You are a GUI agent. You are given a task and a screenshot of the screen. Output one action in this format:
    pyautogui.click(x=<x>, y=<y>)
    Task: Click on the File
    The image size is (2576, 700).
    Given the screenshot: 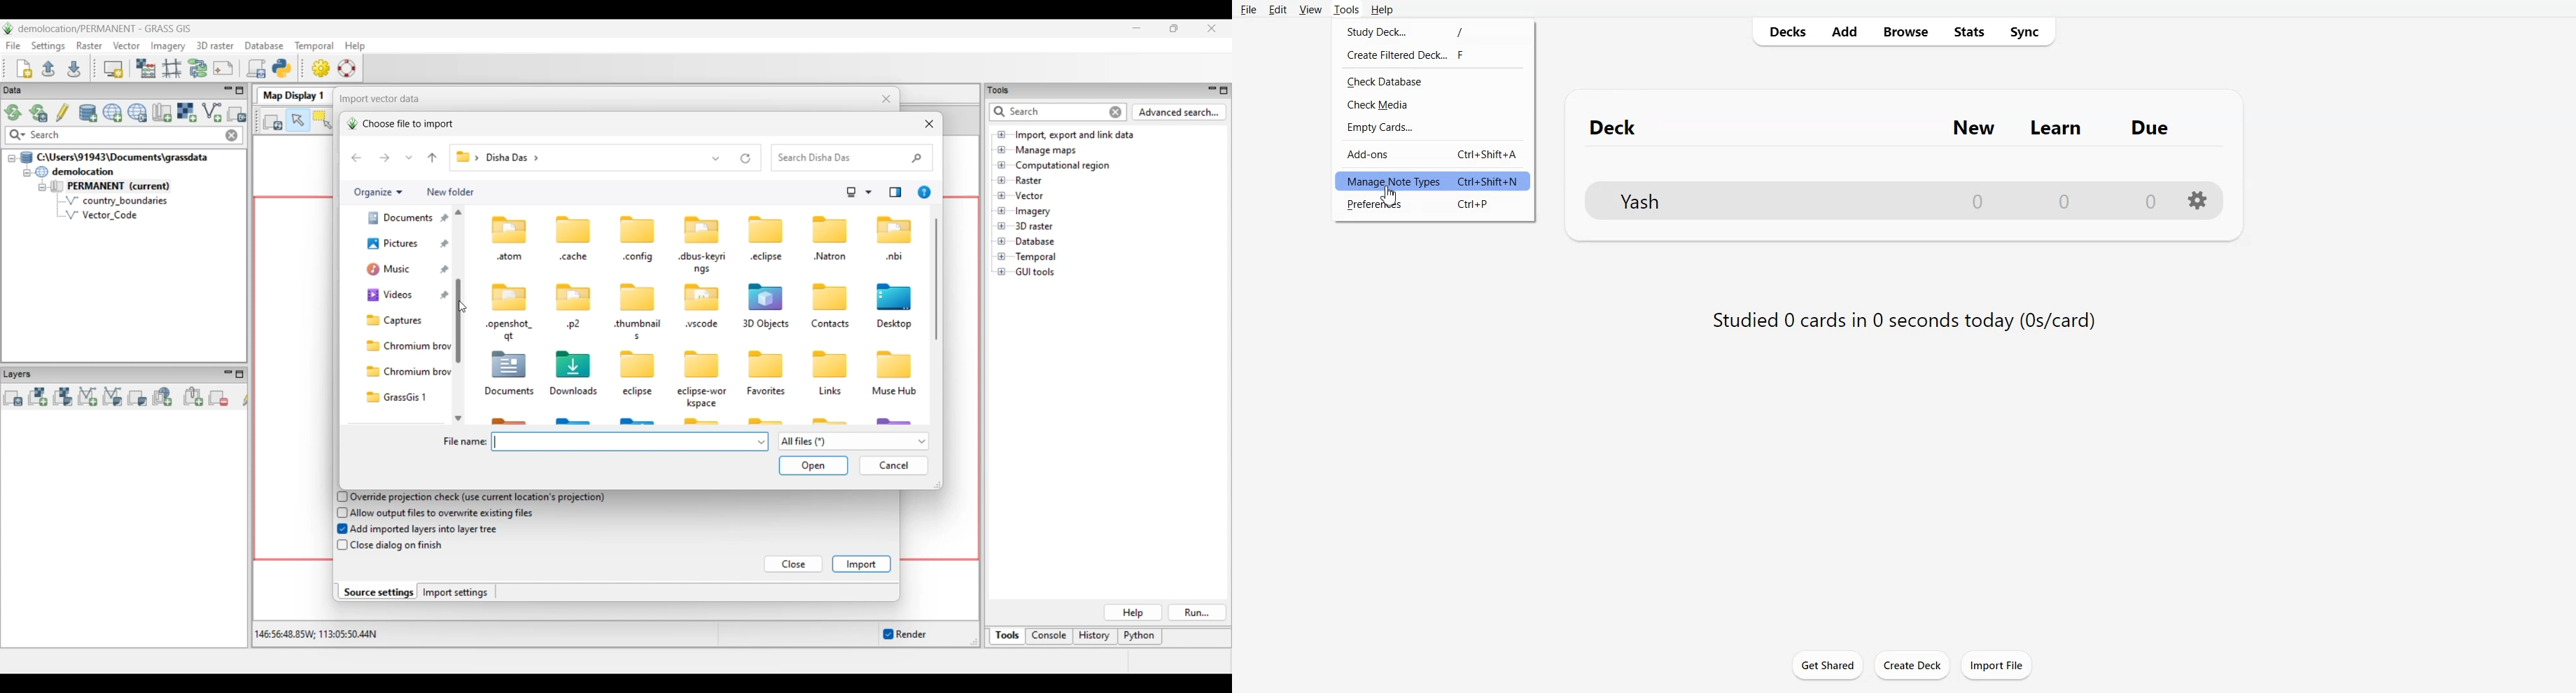 What is the action you would take?
    pyautogui.click(x=1876, y=200)
    